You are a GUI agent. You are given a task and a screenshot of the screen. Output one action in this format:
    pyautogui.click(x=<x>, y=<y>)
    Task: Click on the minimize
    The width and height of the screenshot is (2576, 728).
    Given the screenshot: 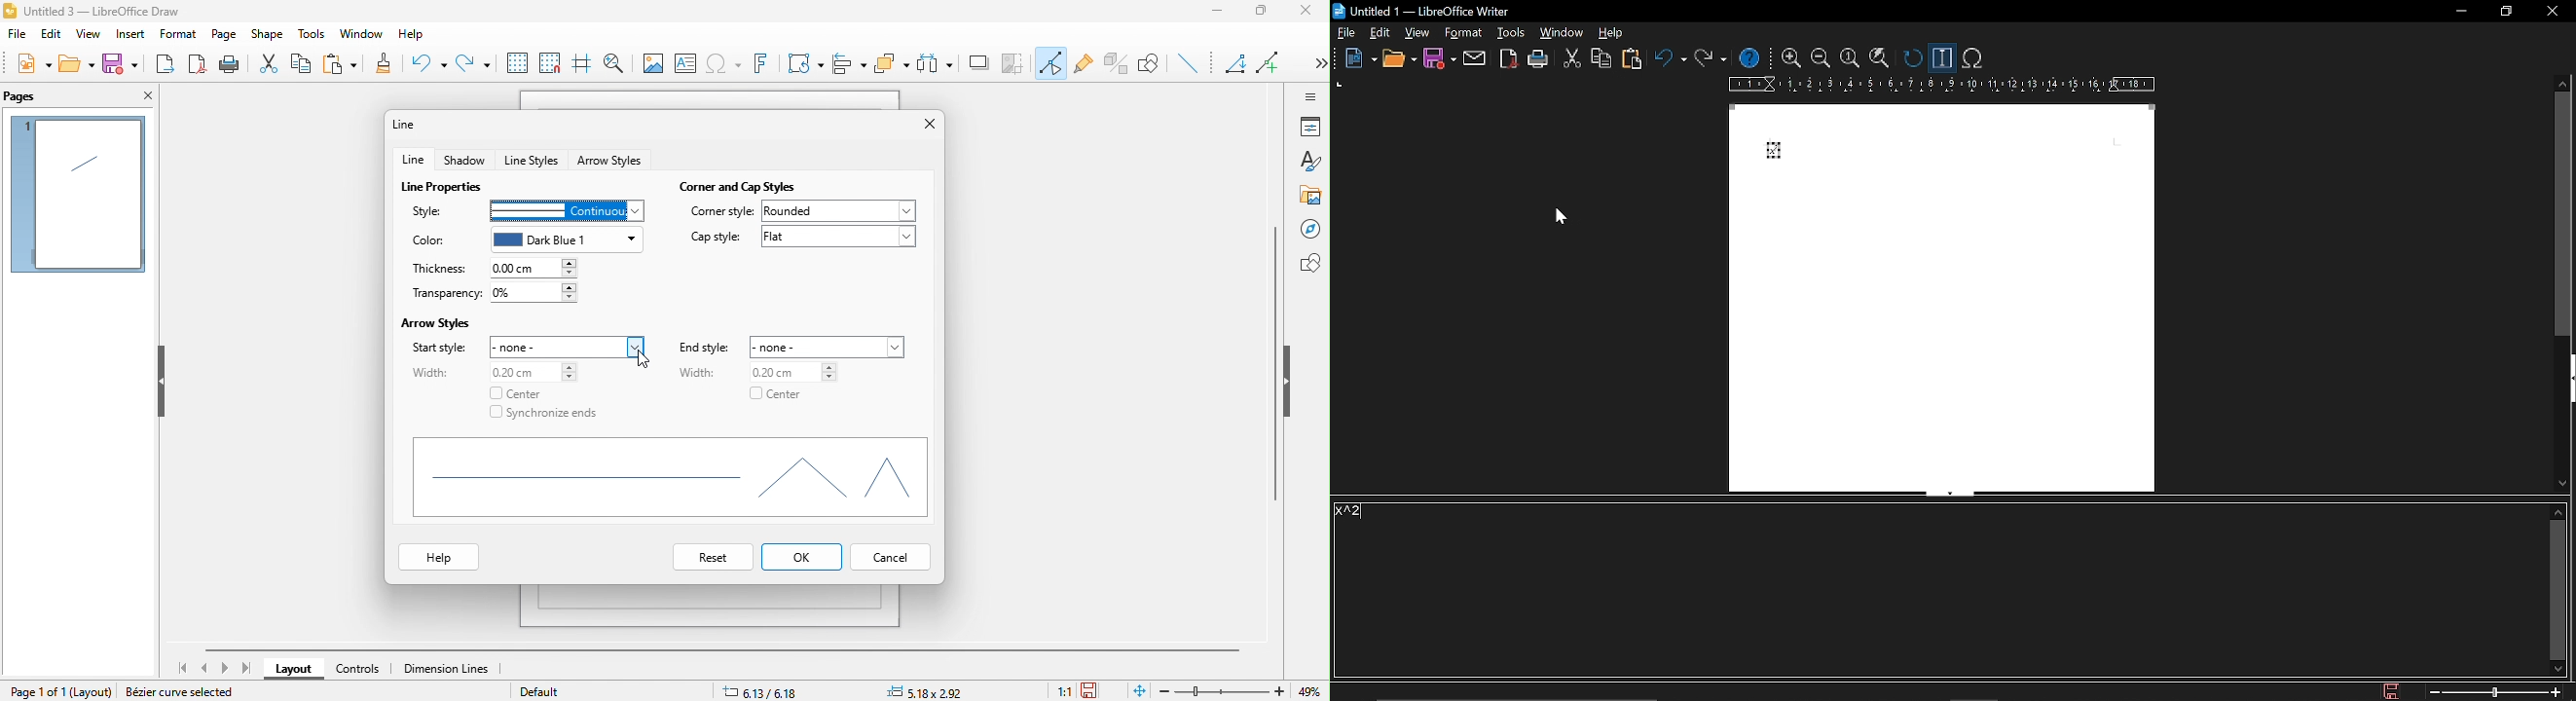 What is the action you would take?
    pyautogui.click(x=1222, y=14)
    